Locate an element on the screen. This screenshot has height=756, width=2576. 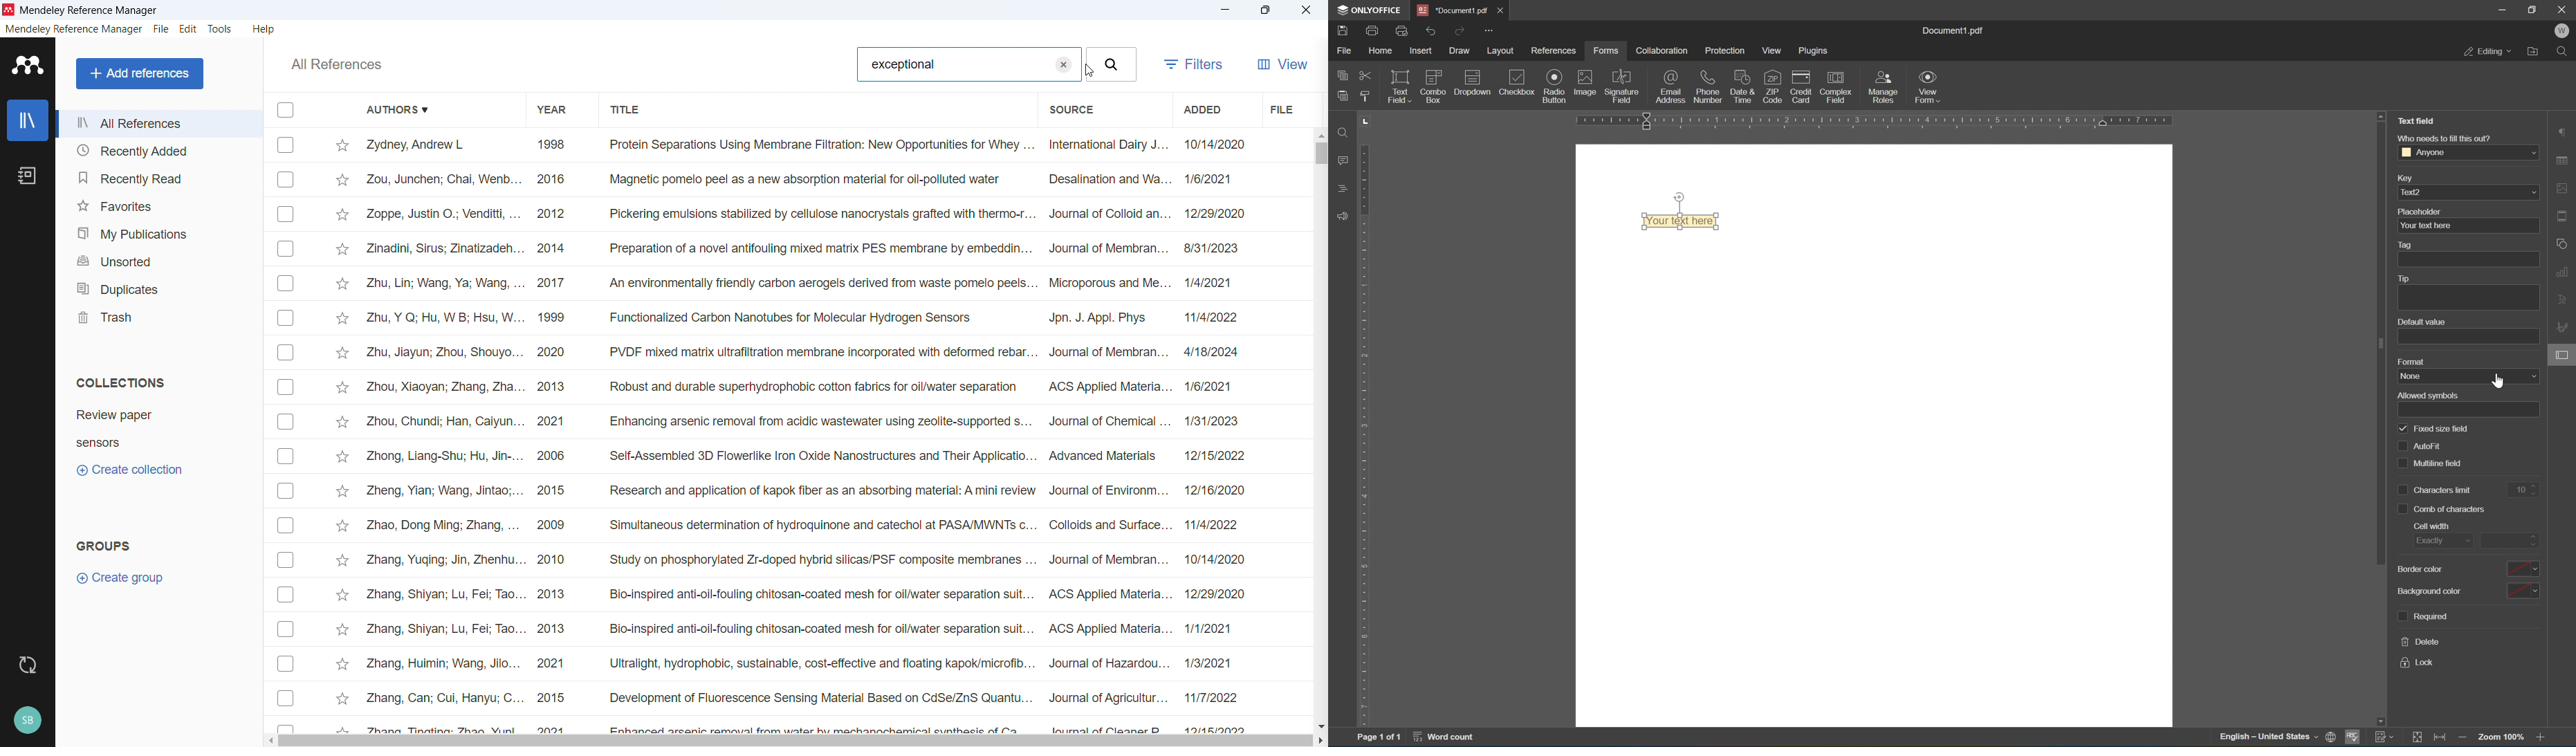
Trash  is located at coordinates (158, 315).